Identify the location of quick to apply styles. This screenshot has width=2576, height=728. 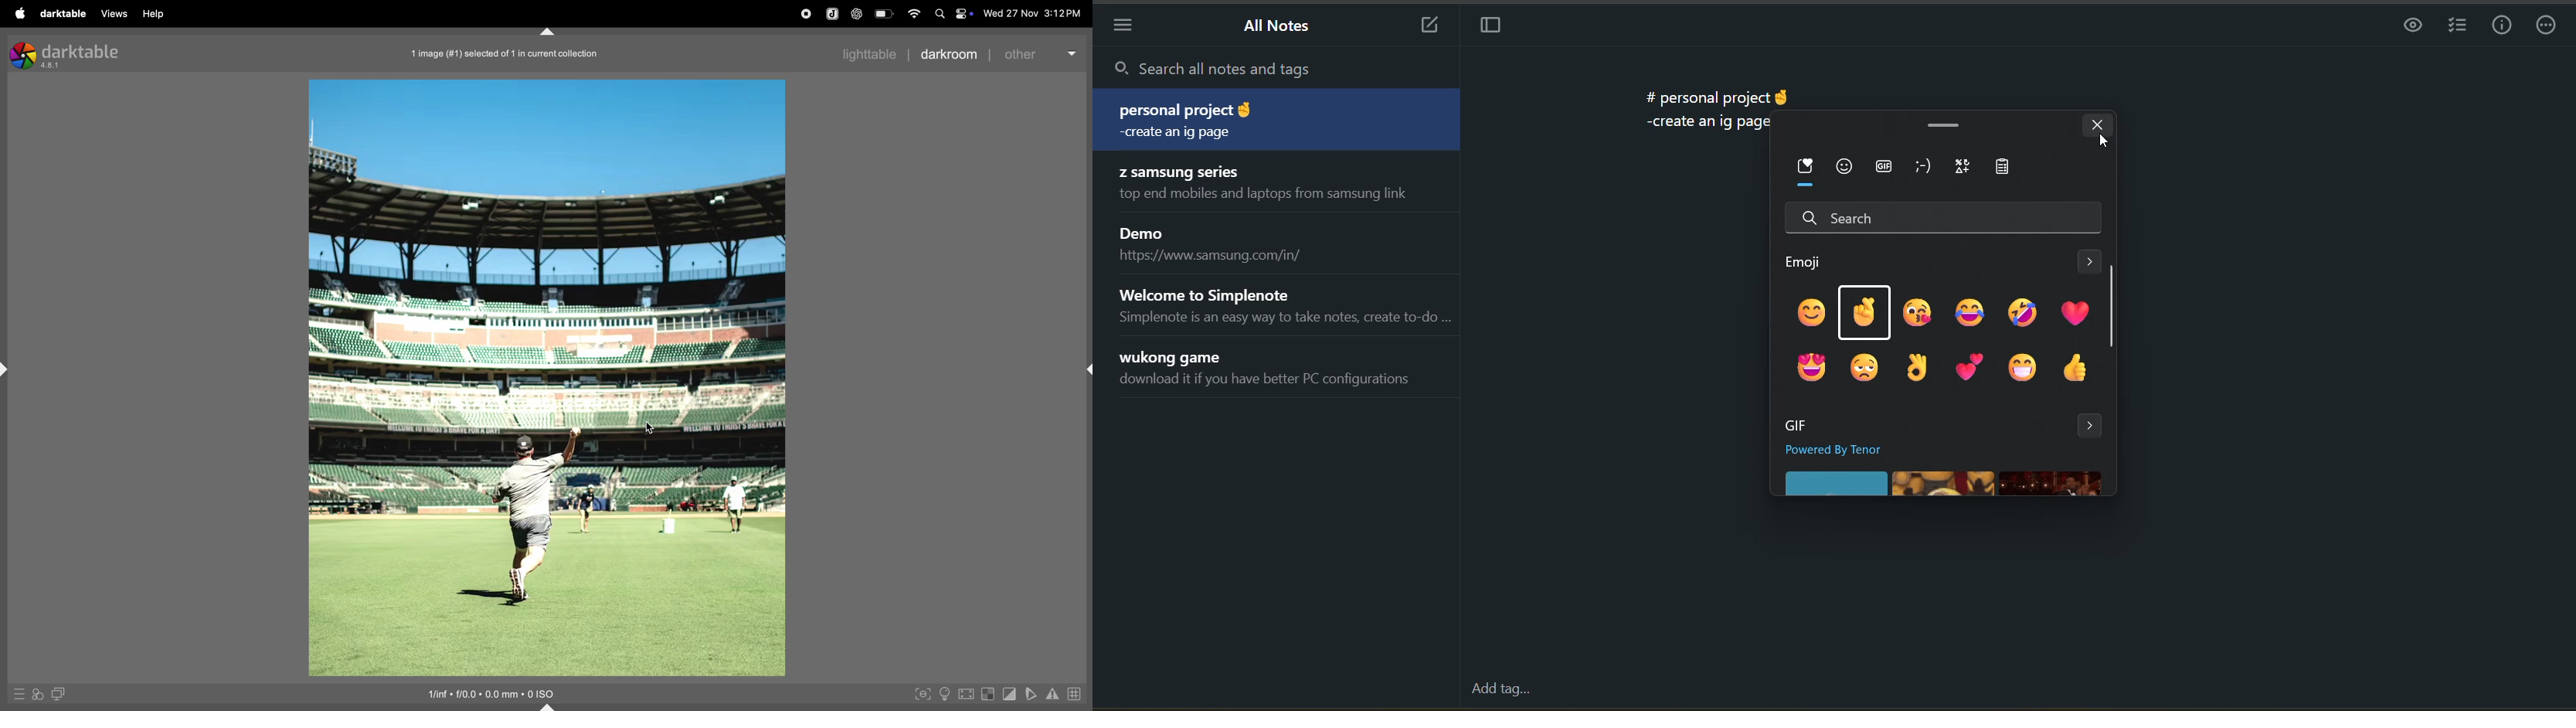
(38, 695).